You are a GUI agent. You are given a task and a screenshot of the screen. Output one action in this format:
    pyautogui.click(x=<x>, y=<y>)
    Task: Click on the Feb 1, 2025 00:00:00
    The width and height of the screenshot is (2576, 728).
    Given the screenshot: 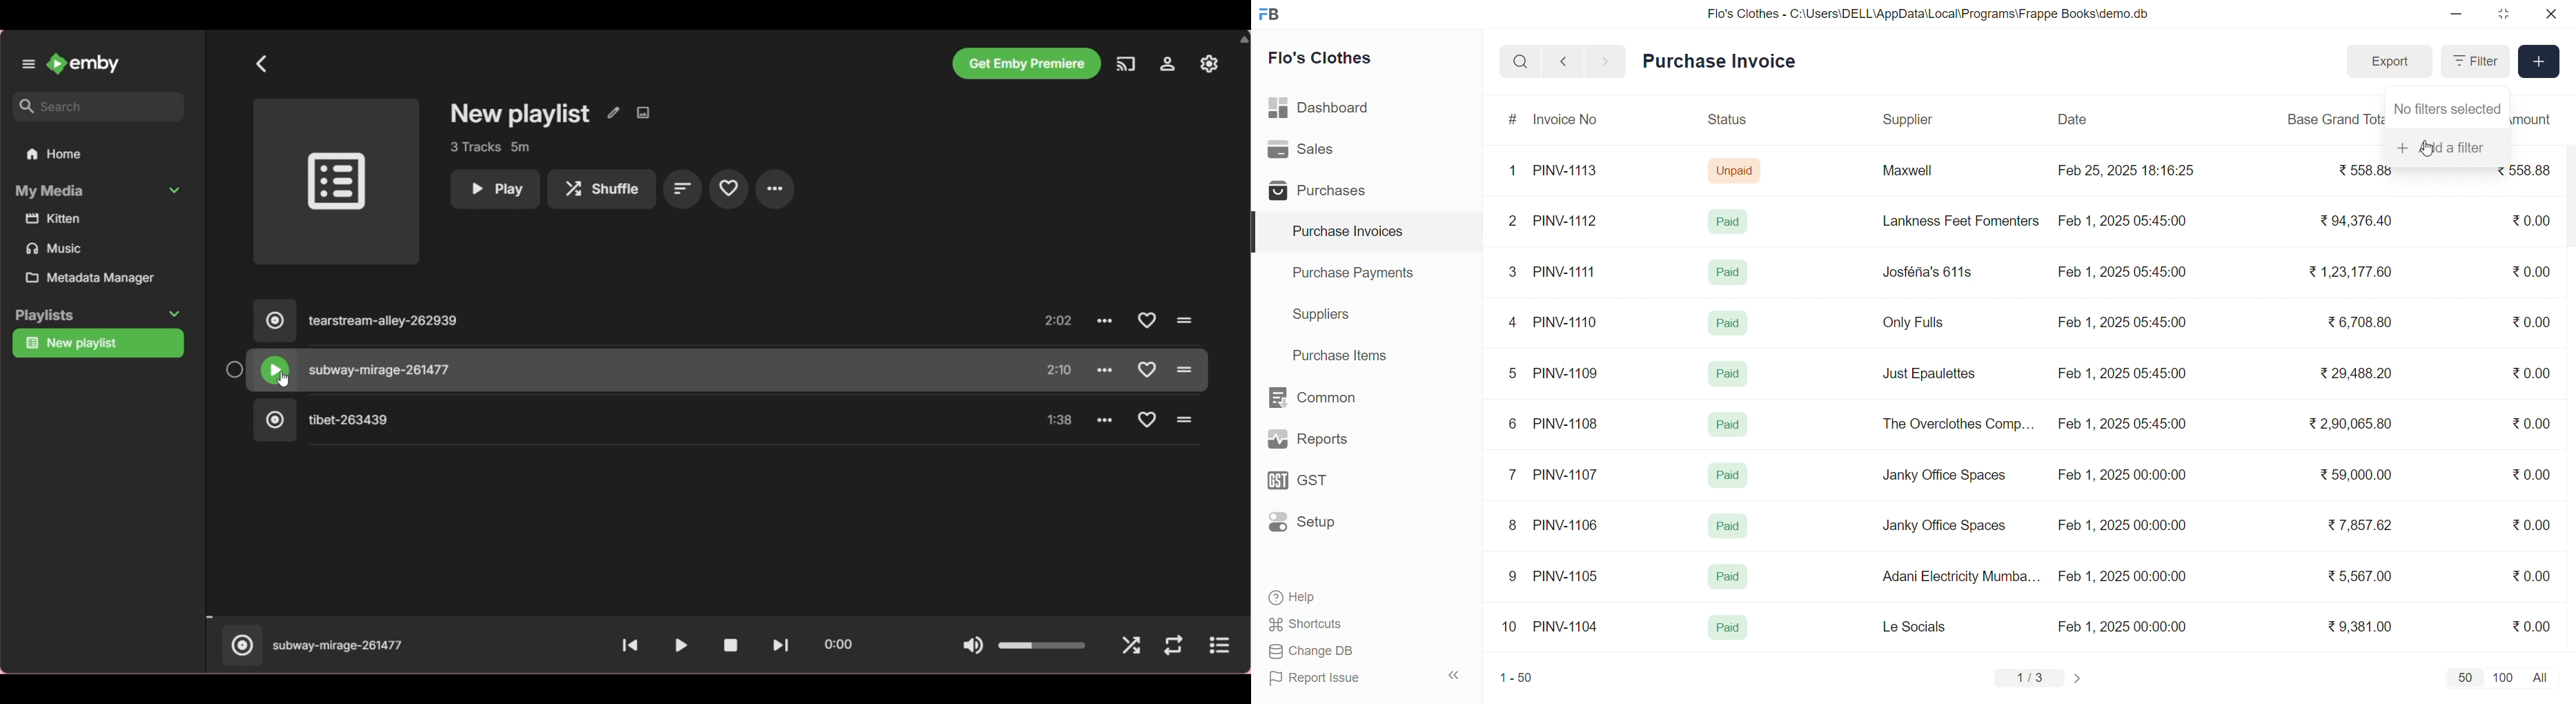 What is the action you would take?
    pyautogui.click(x=2124, y=626)
    